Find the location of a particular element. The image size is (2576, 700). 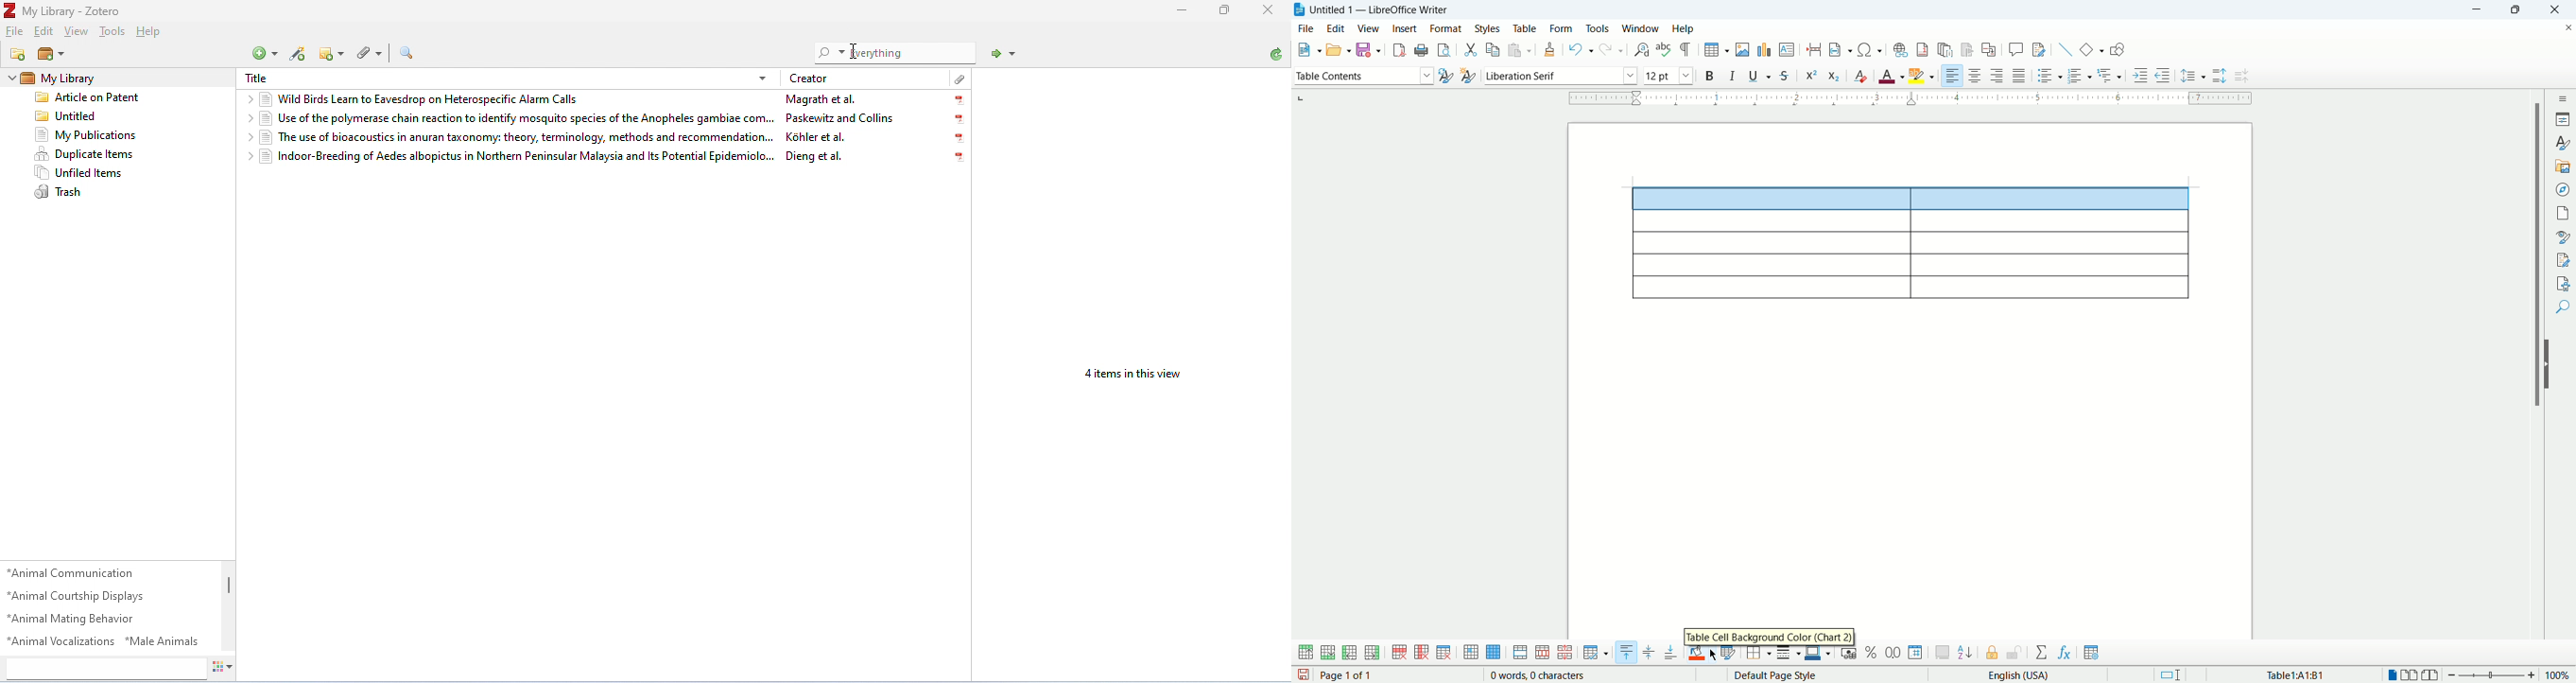

split cells is located at coordinates (1540, 653).